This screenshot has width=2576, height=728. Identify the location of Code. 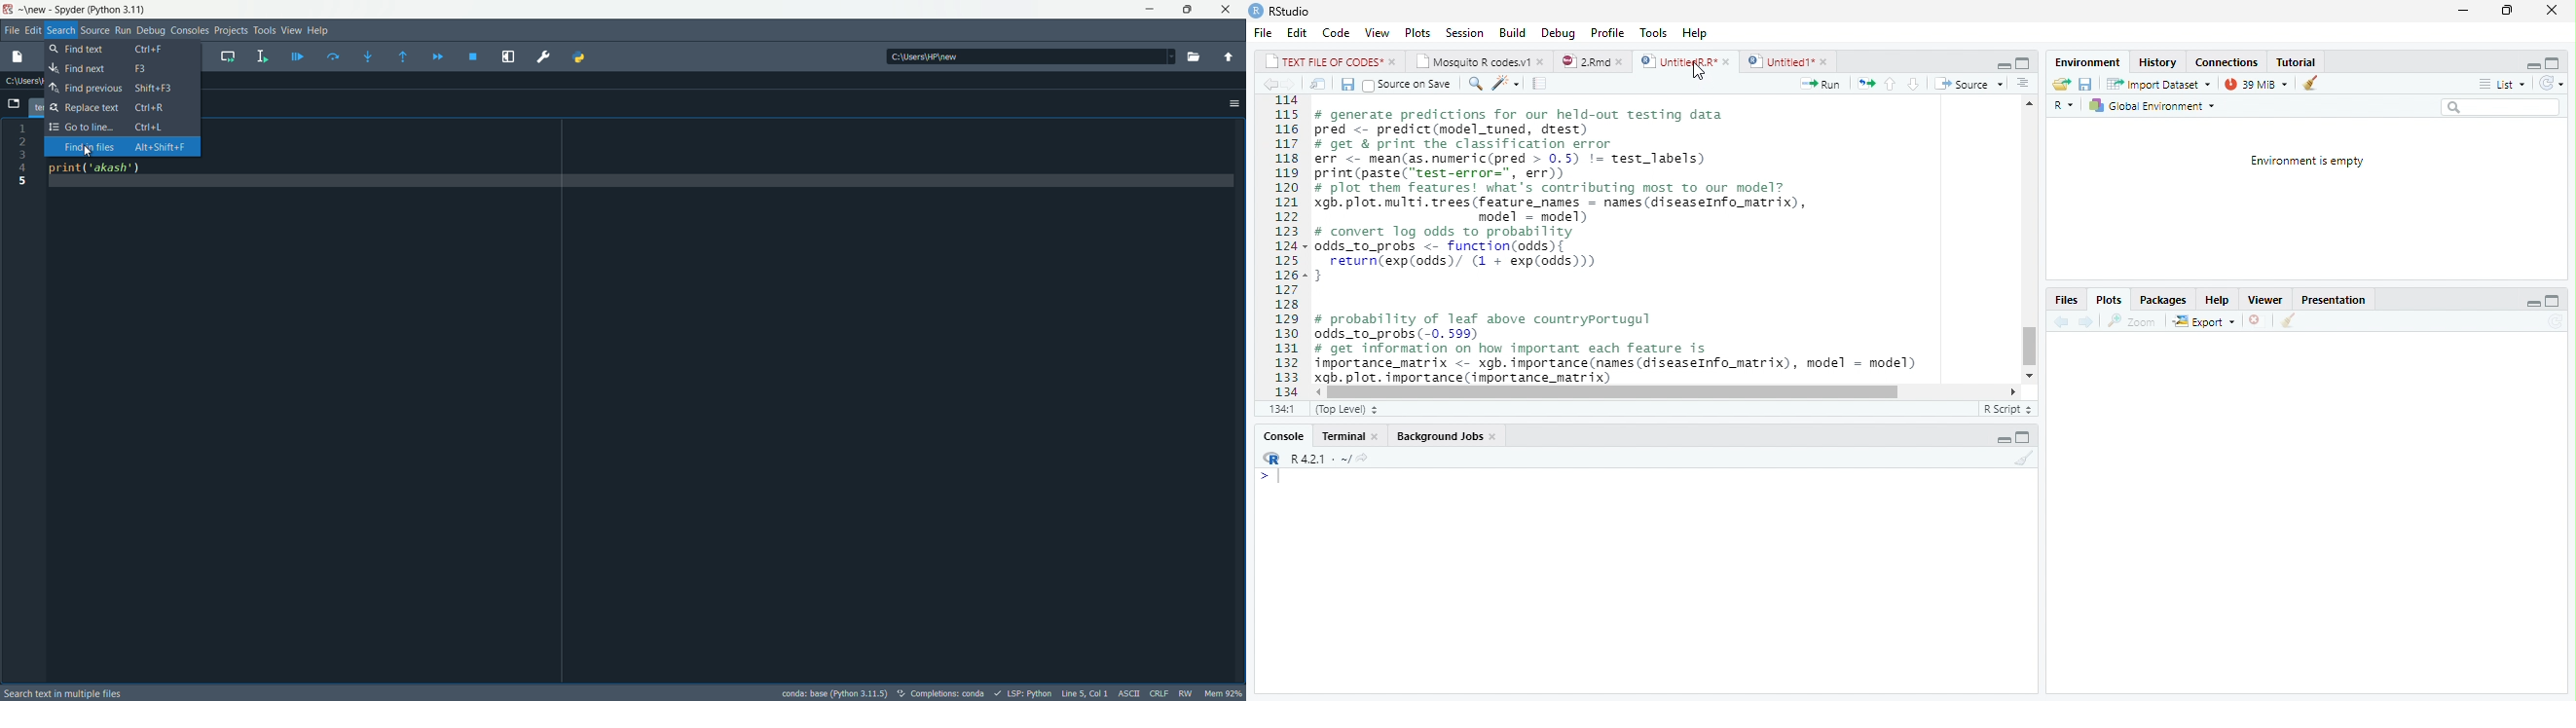
(1334, 33).